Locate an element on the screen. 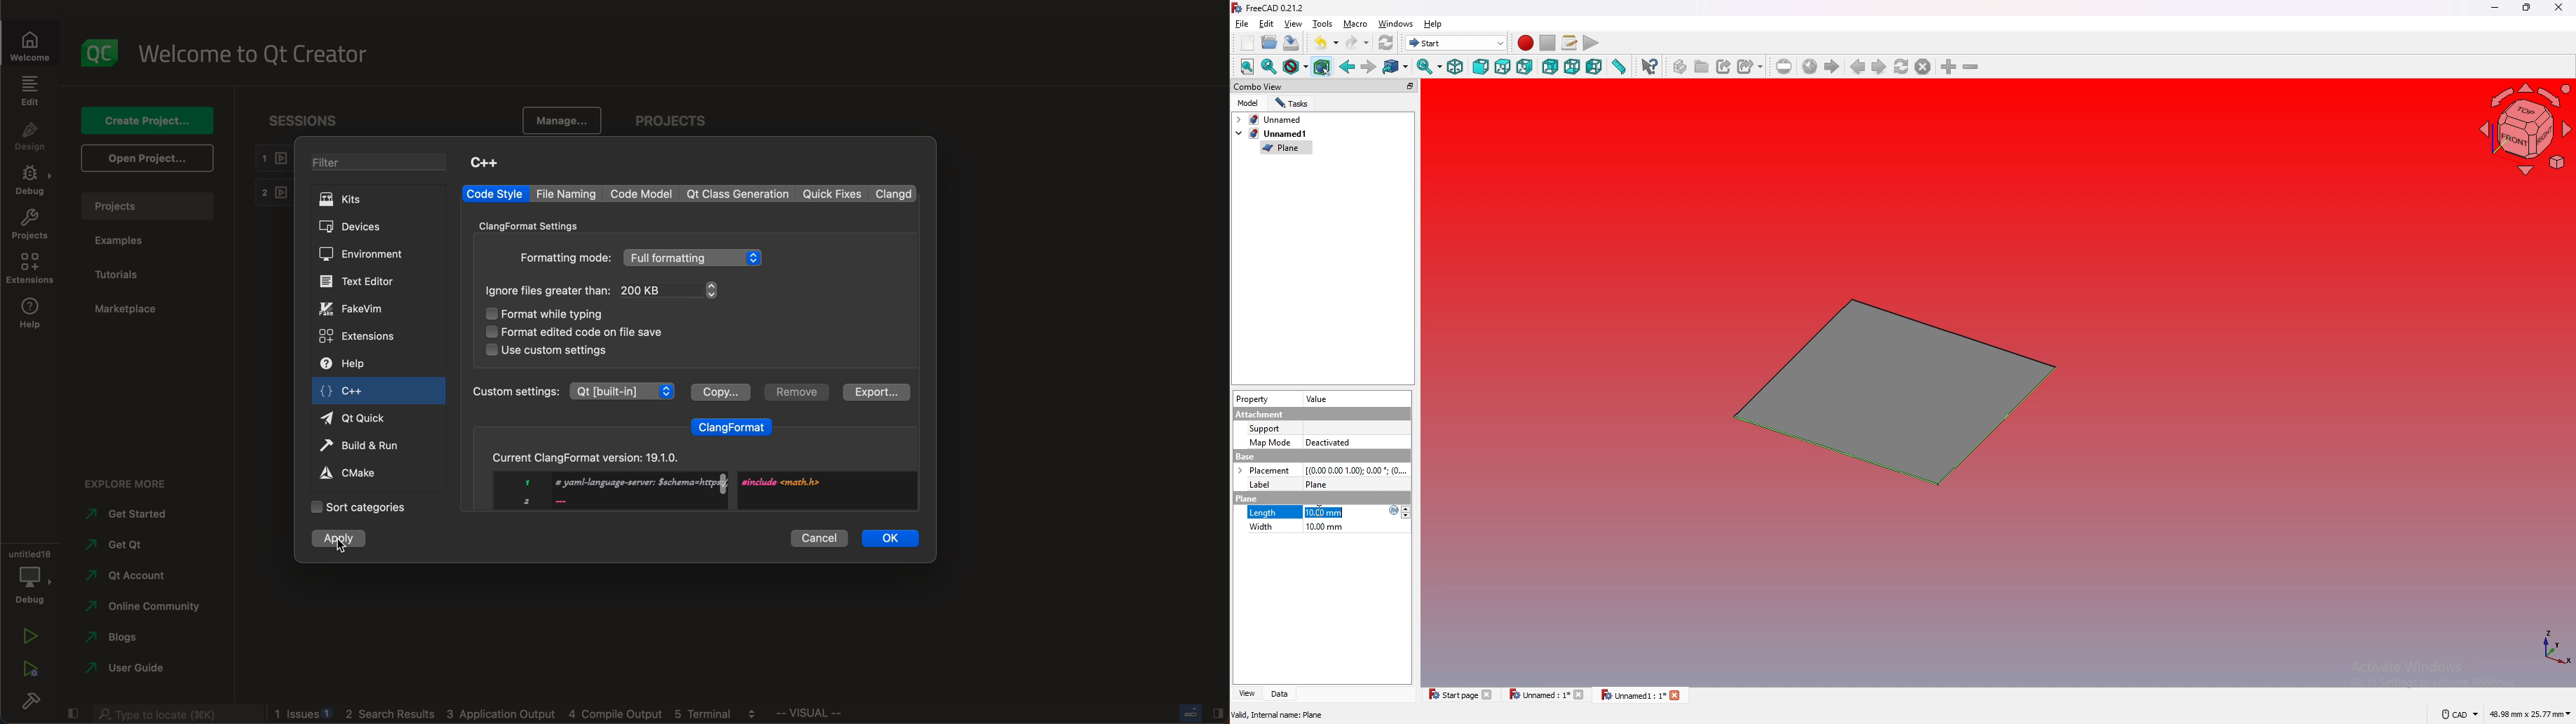 The width and height of the screenshot is (2576, 728). run debug is located at coordinates (29, 666).